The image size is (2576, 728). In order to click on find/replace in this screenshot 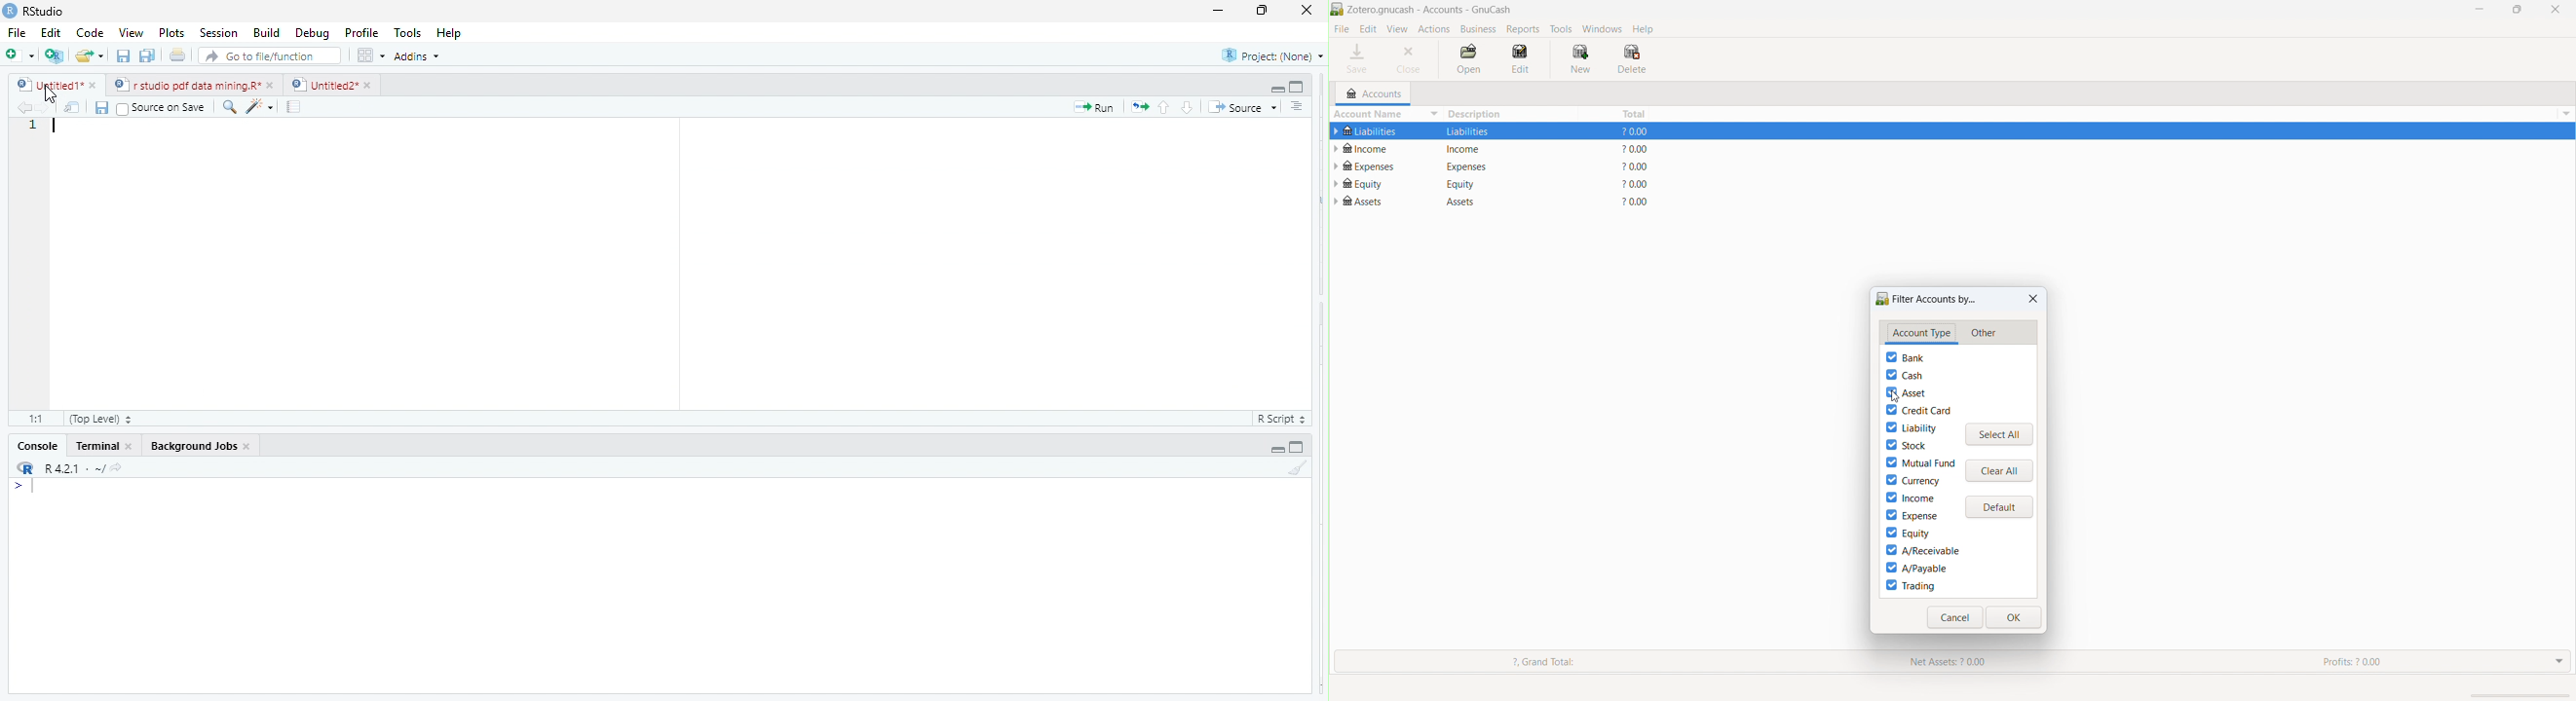, I will do `click(228, 106)`.